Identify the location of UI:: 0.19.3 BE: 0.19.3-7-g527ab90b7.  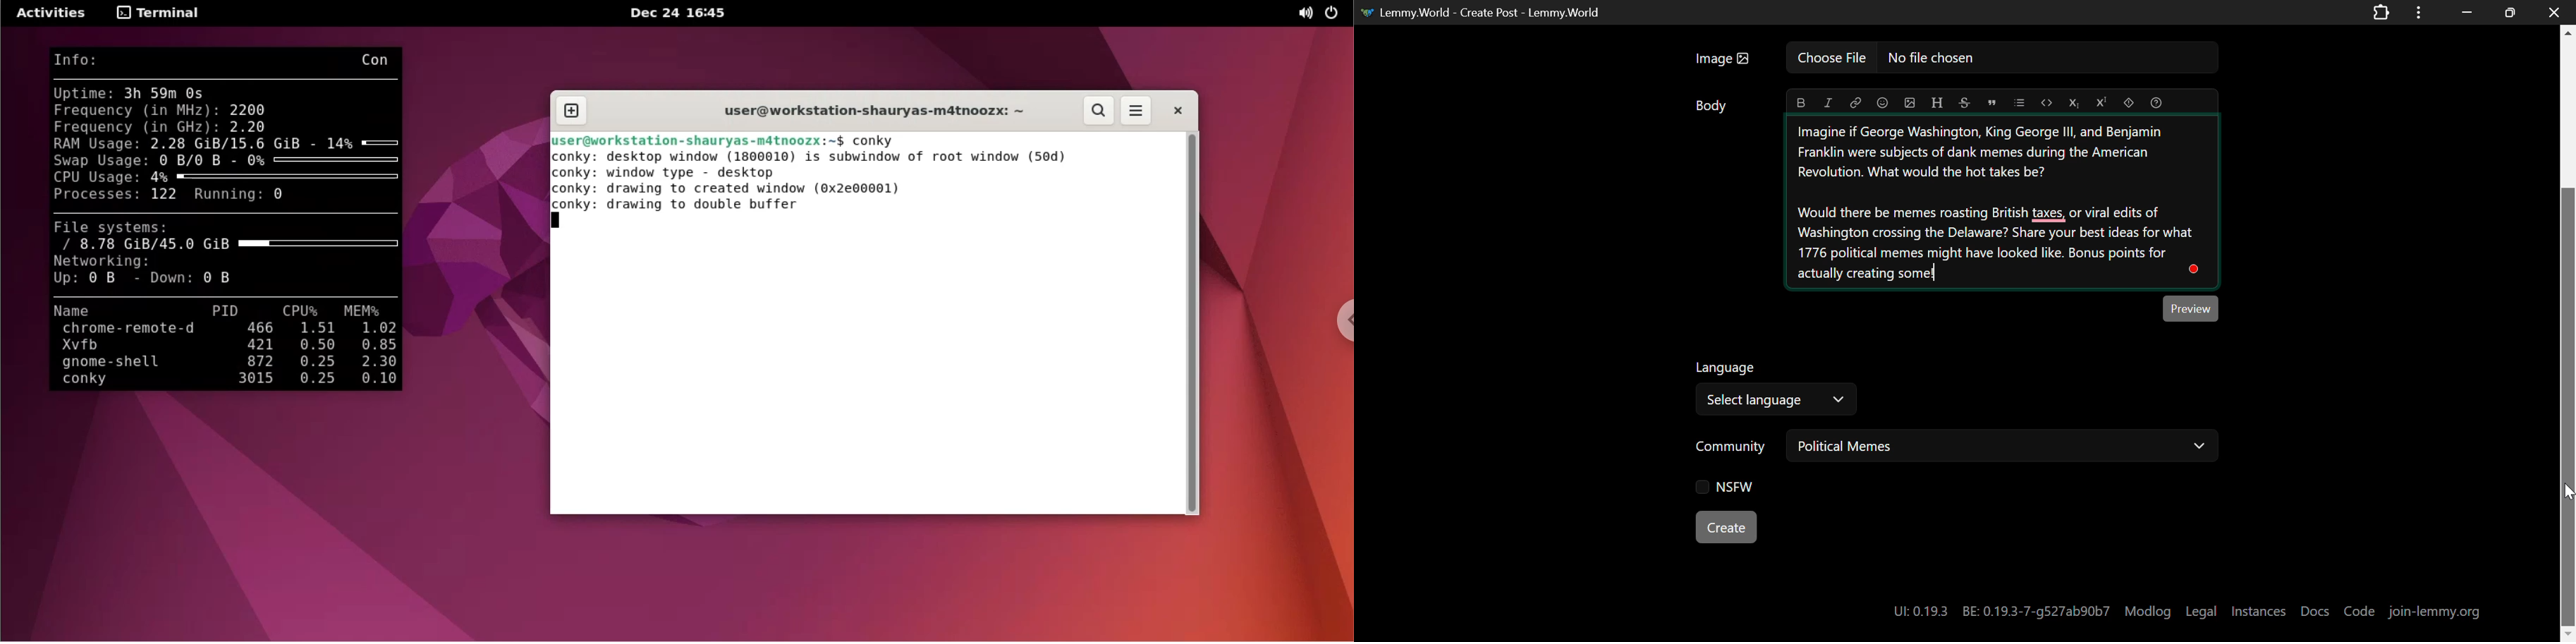
(1997, 613).